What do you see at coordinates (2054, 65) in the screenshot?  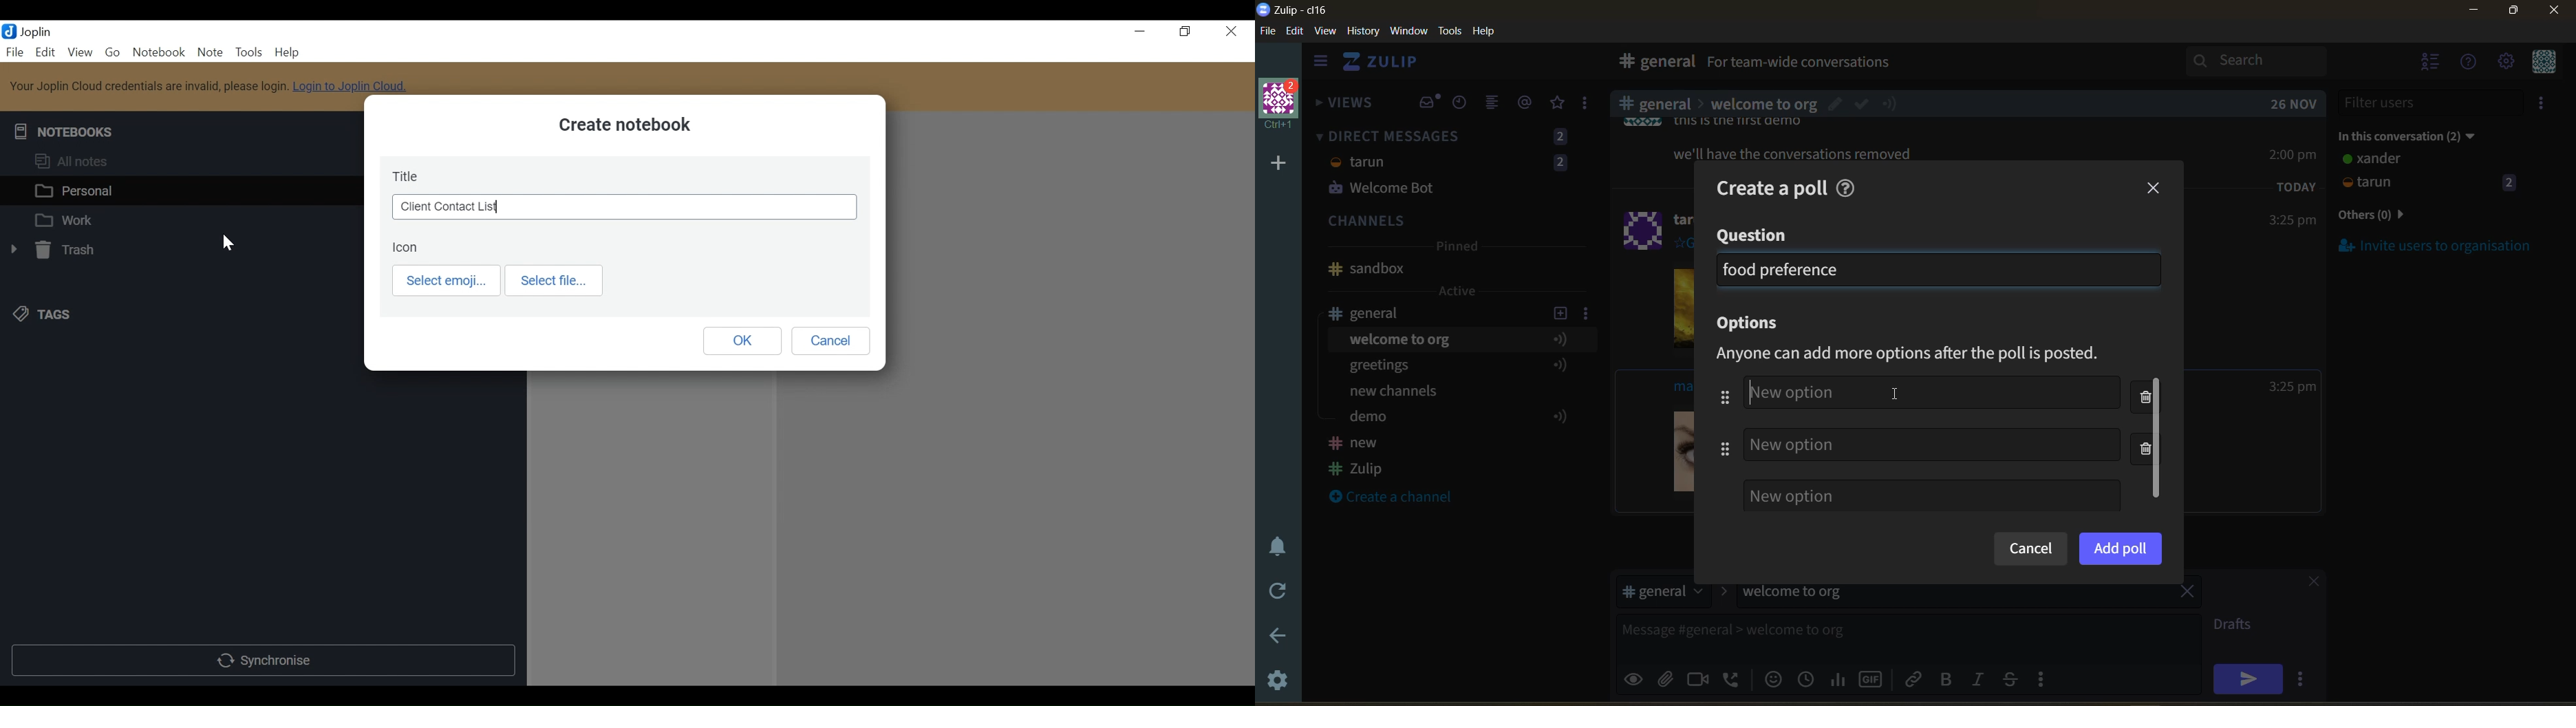 I see `help` at bounding box center [2054, 65].